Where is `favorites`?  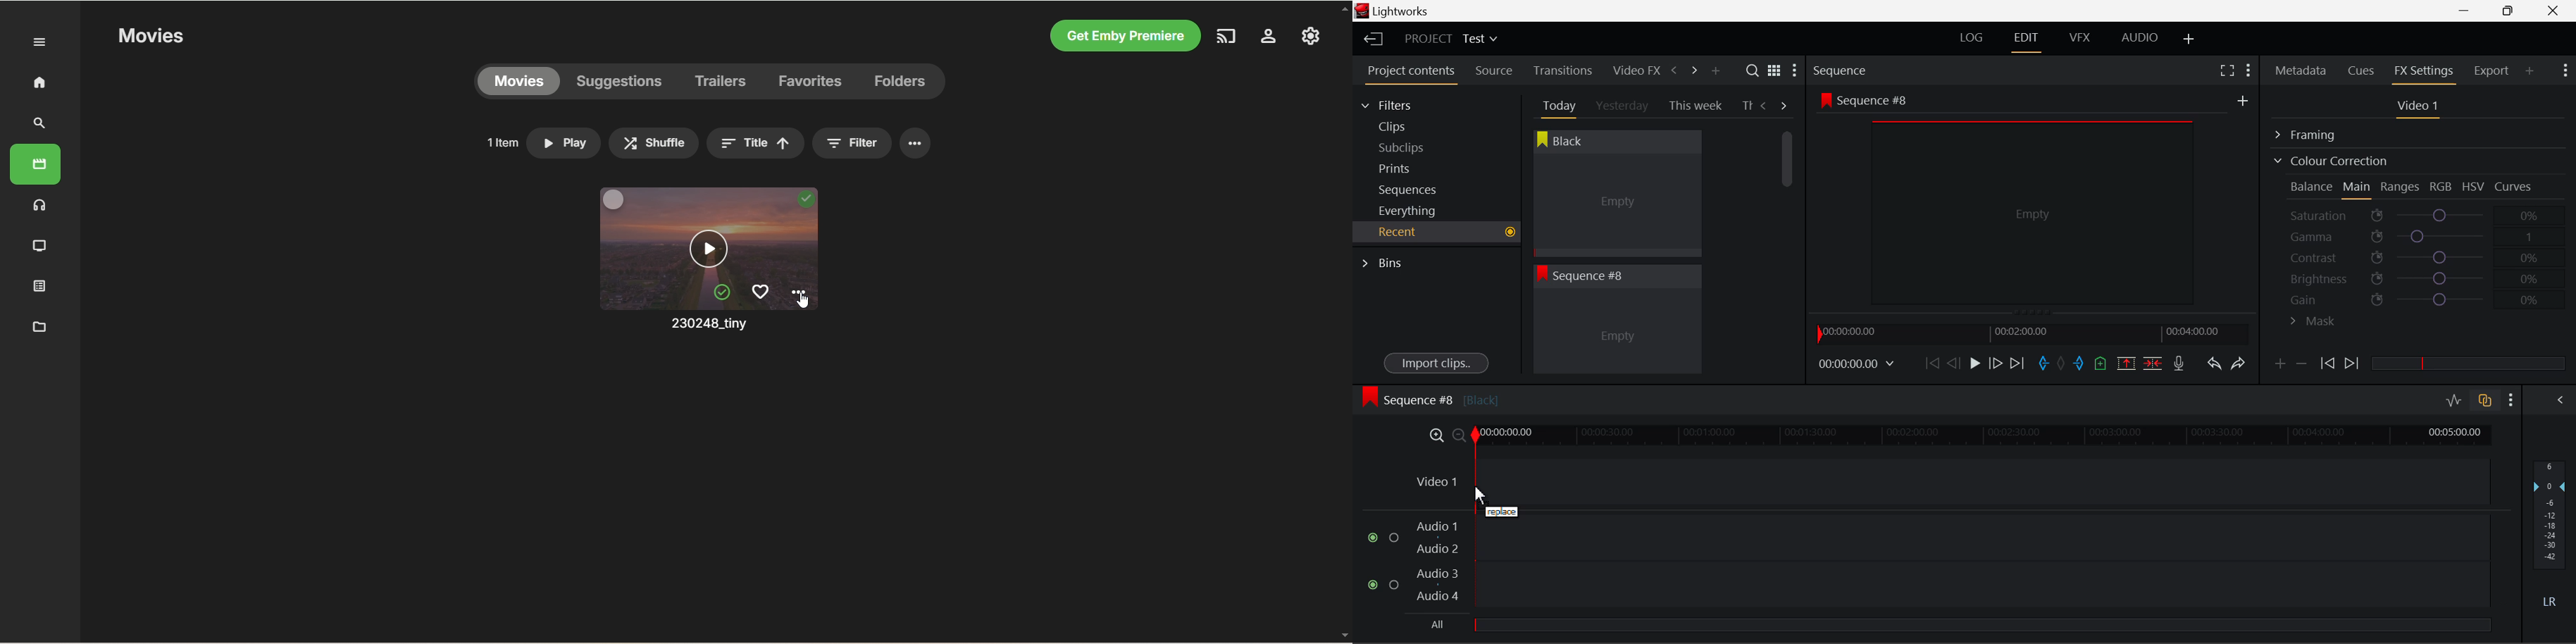
favorites is located at coordinates (761, 292).